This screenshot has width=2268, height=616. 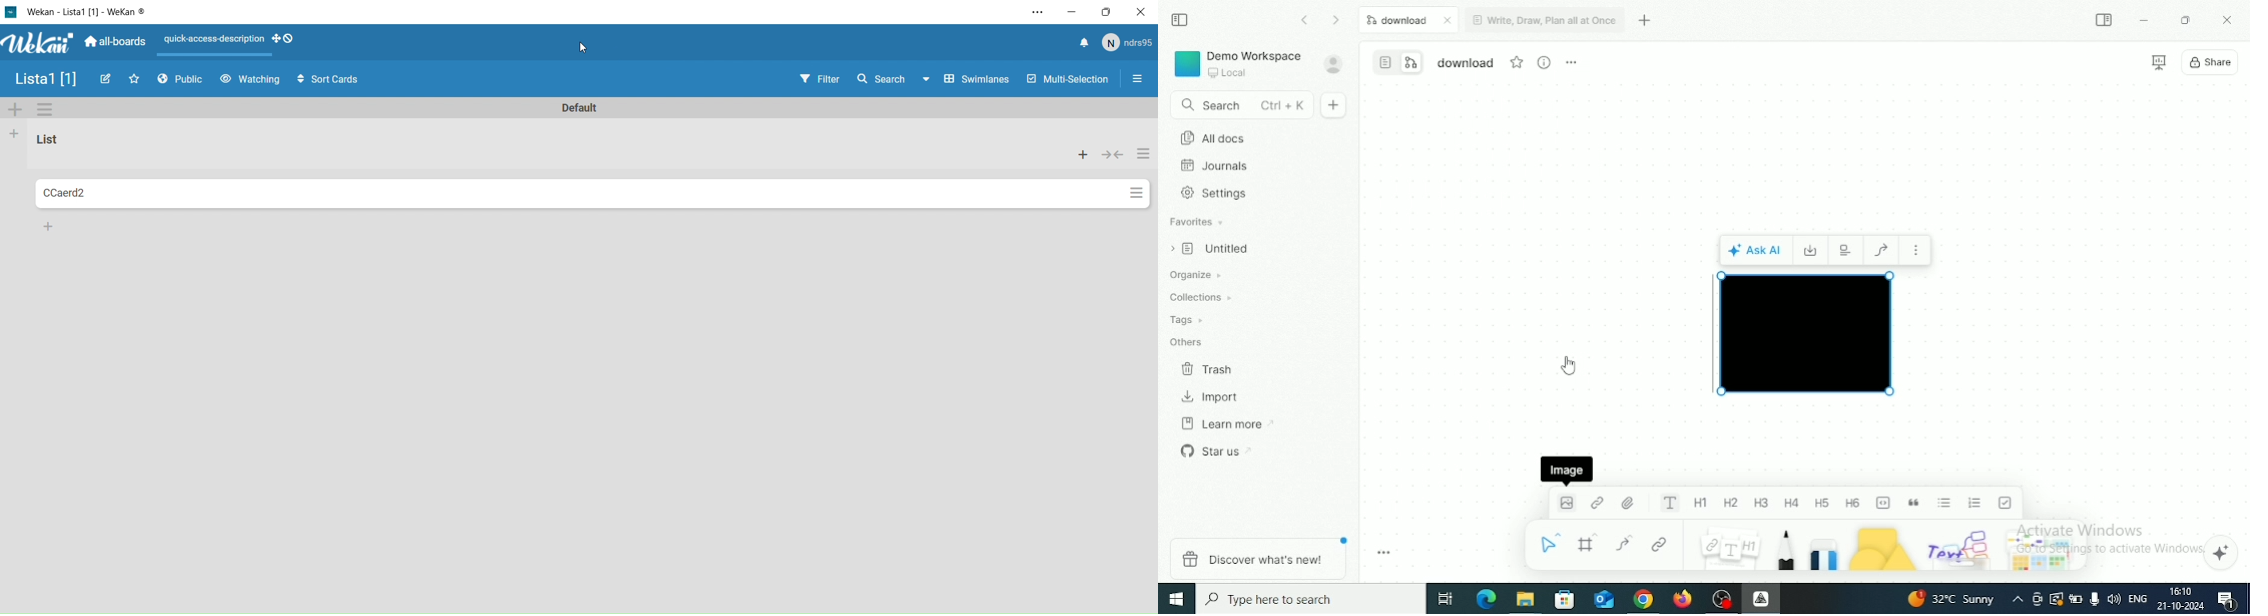 What do you see at coordinates (1854, 502) in the screenshot?
I see `Heading 6` at bounding box center [1854, 502].